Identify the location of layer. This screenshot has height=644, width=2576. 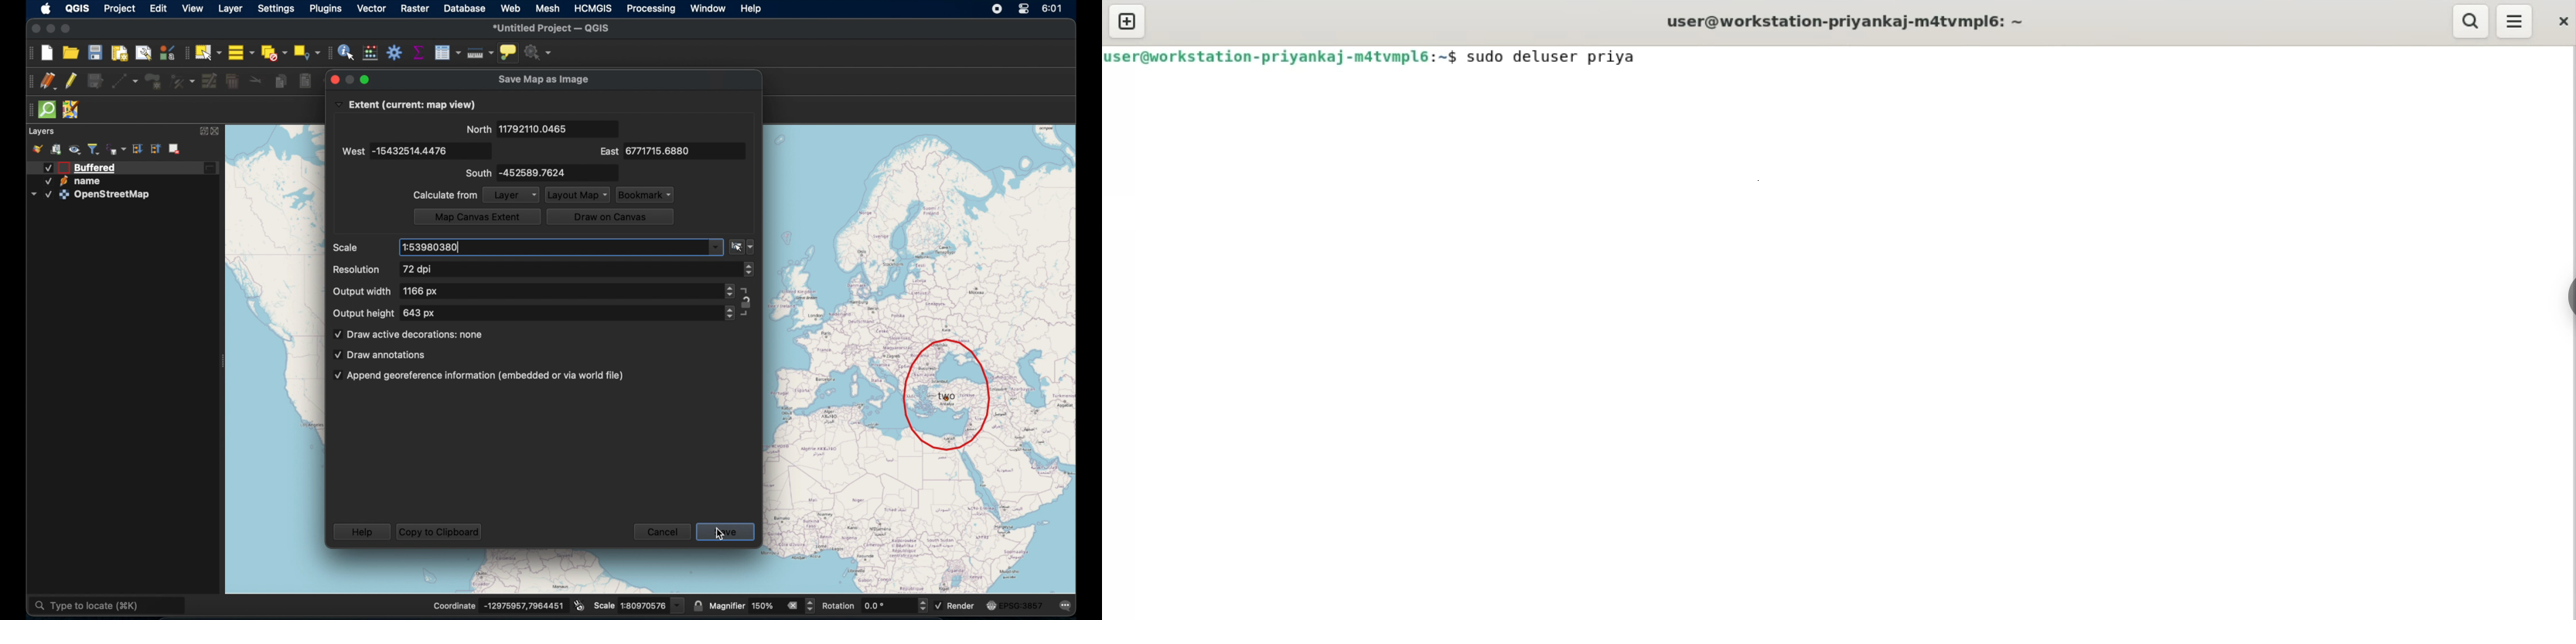
(230, 9).